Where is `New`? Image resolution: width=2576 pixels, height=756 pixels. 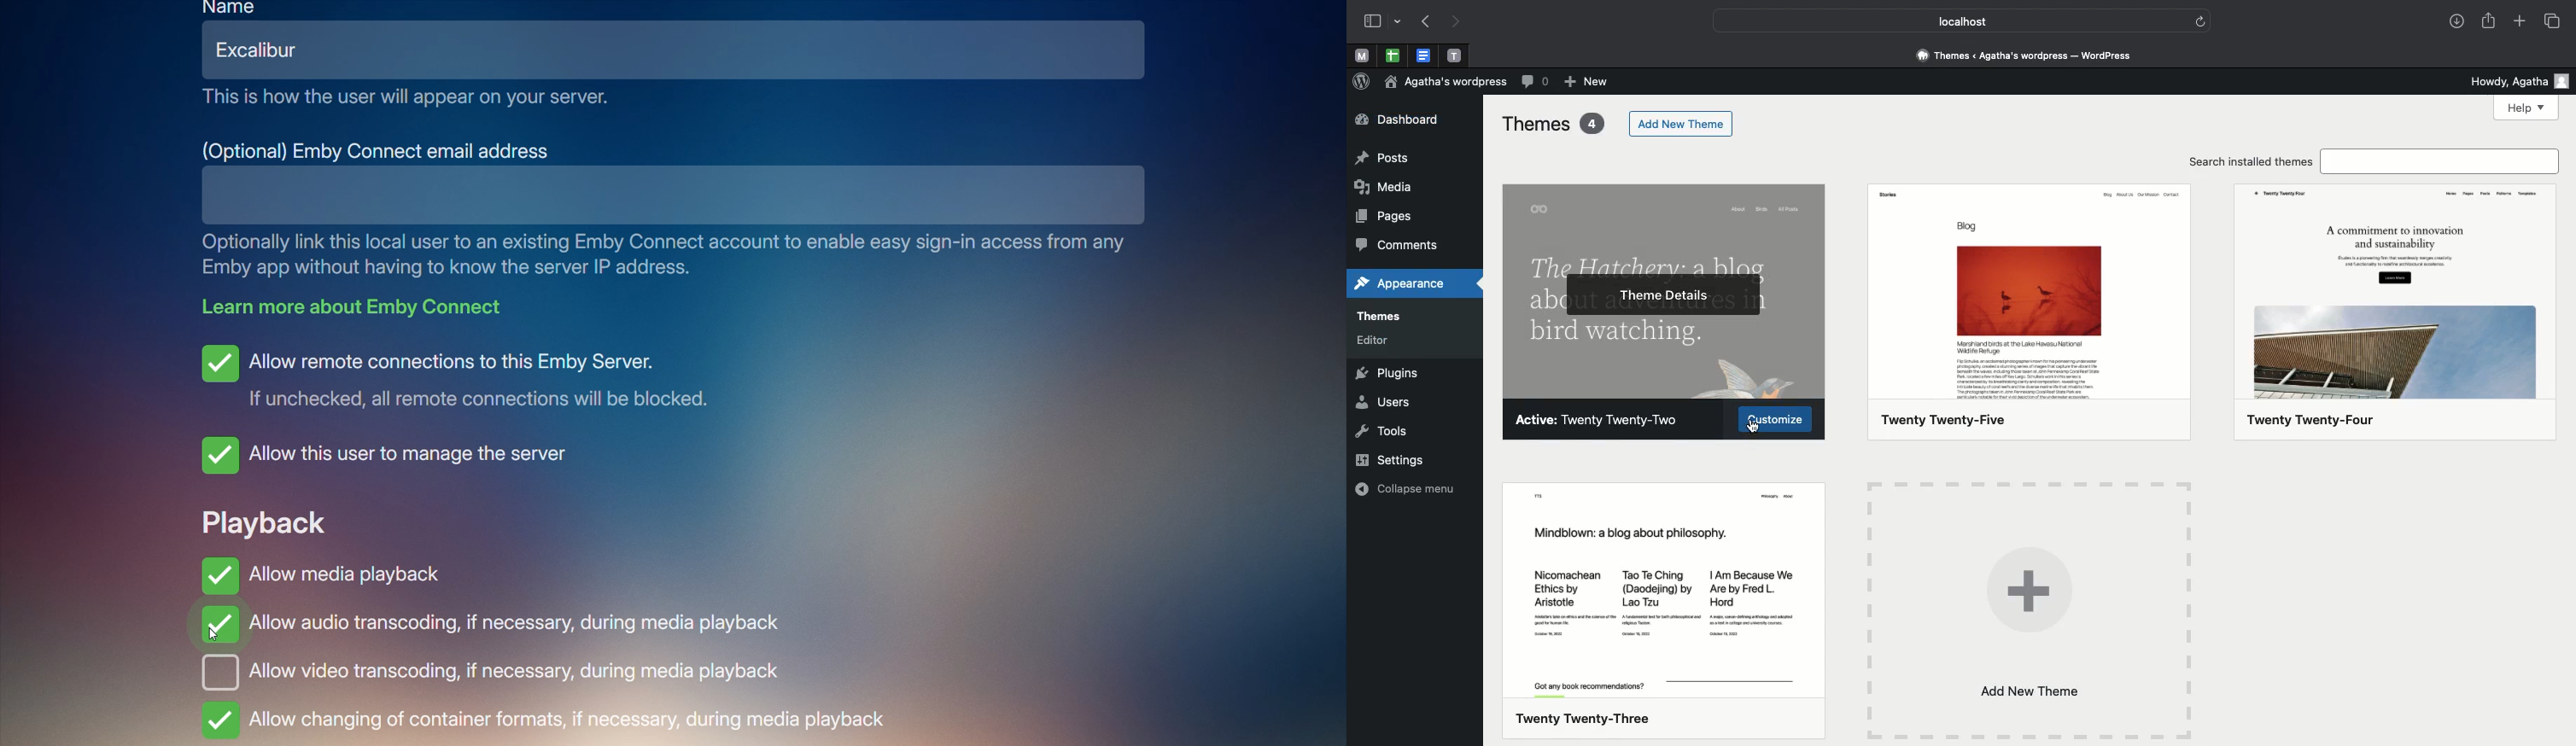 New is located at coordinates (1587, 83).